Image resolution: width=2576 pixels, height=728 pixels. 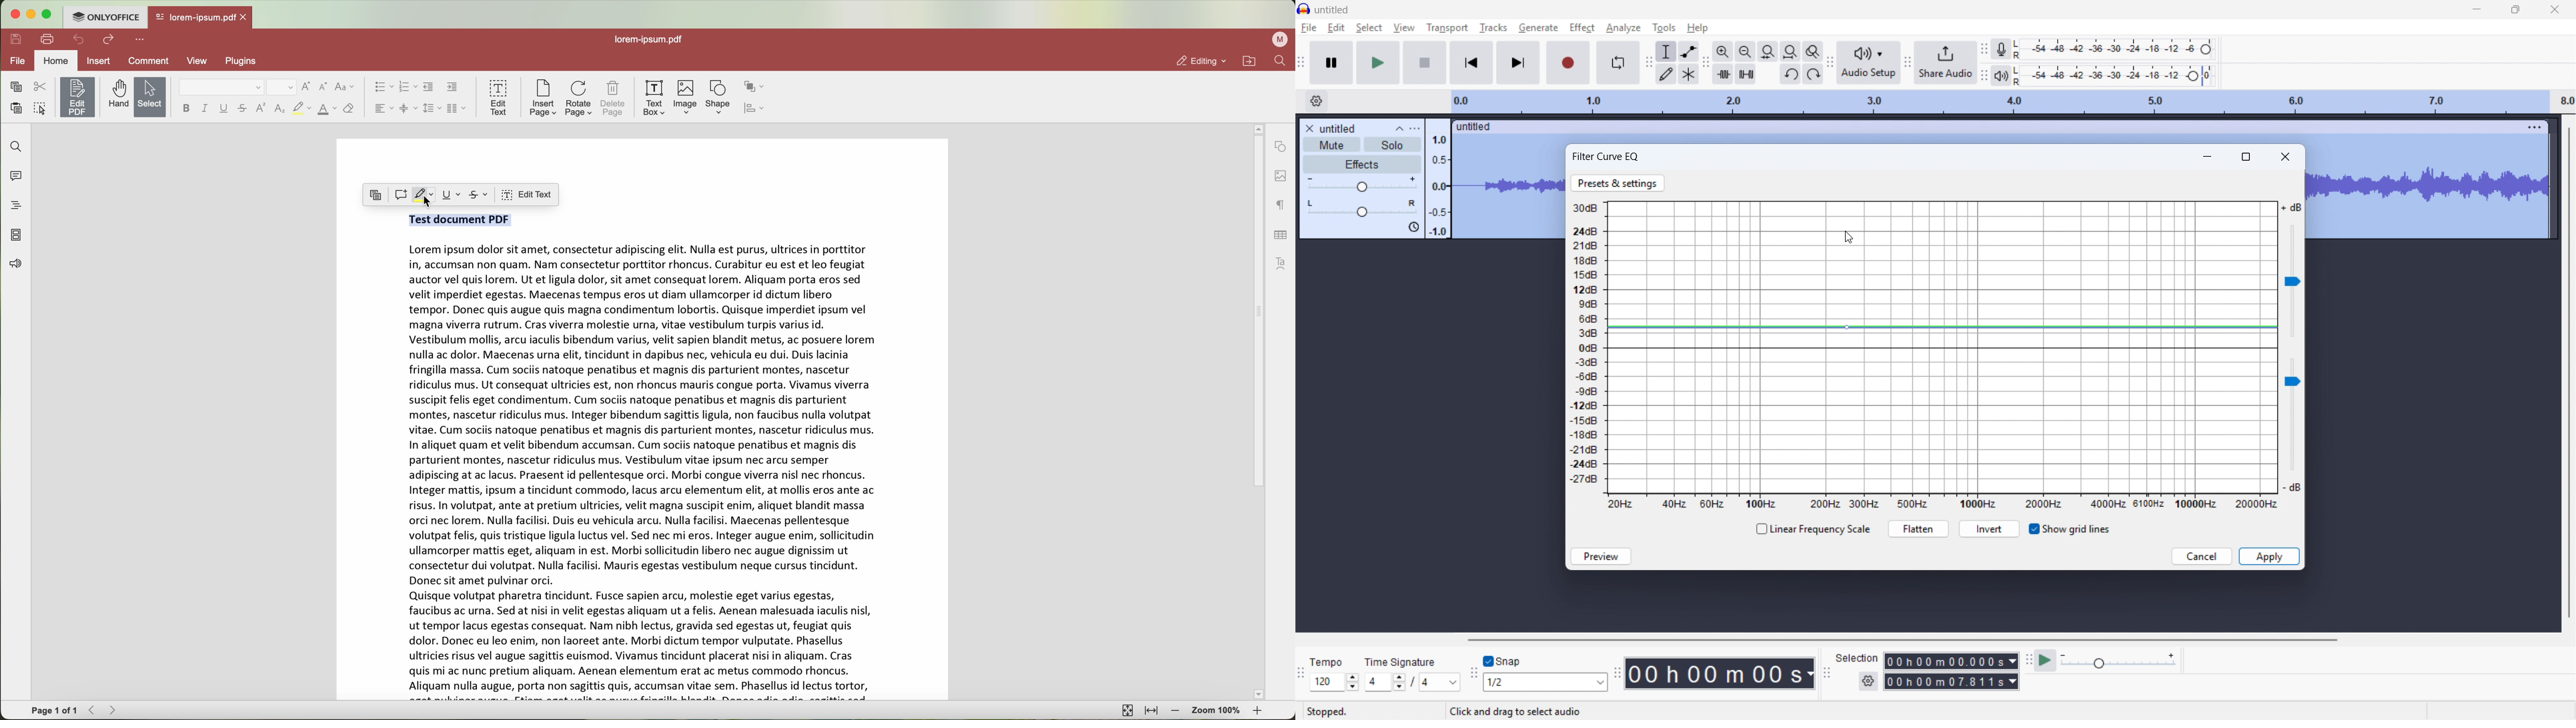 I want to click on Silence audio selection , so click(x=1746, y=75).